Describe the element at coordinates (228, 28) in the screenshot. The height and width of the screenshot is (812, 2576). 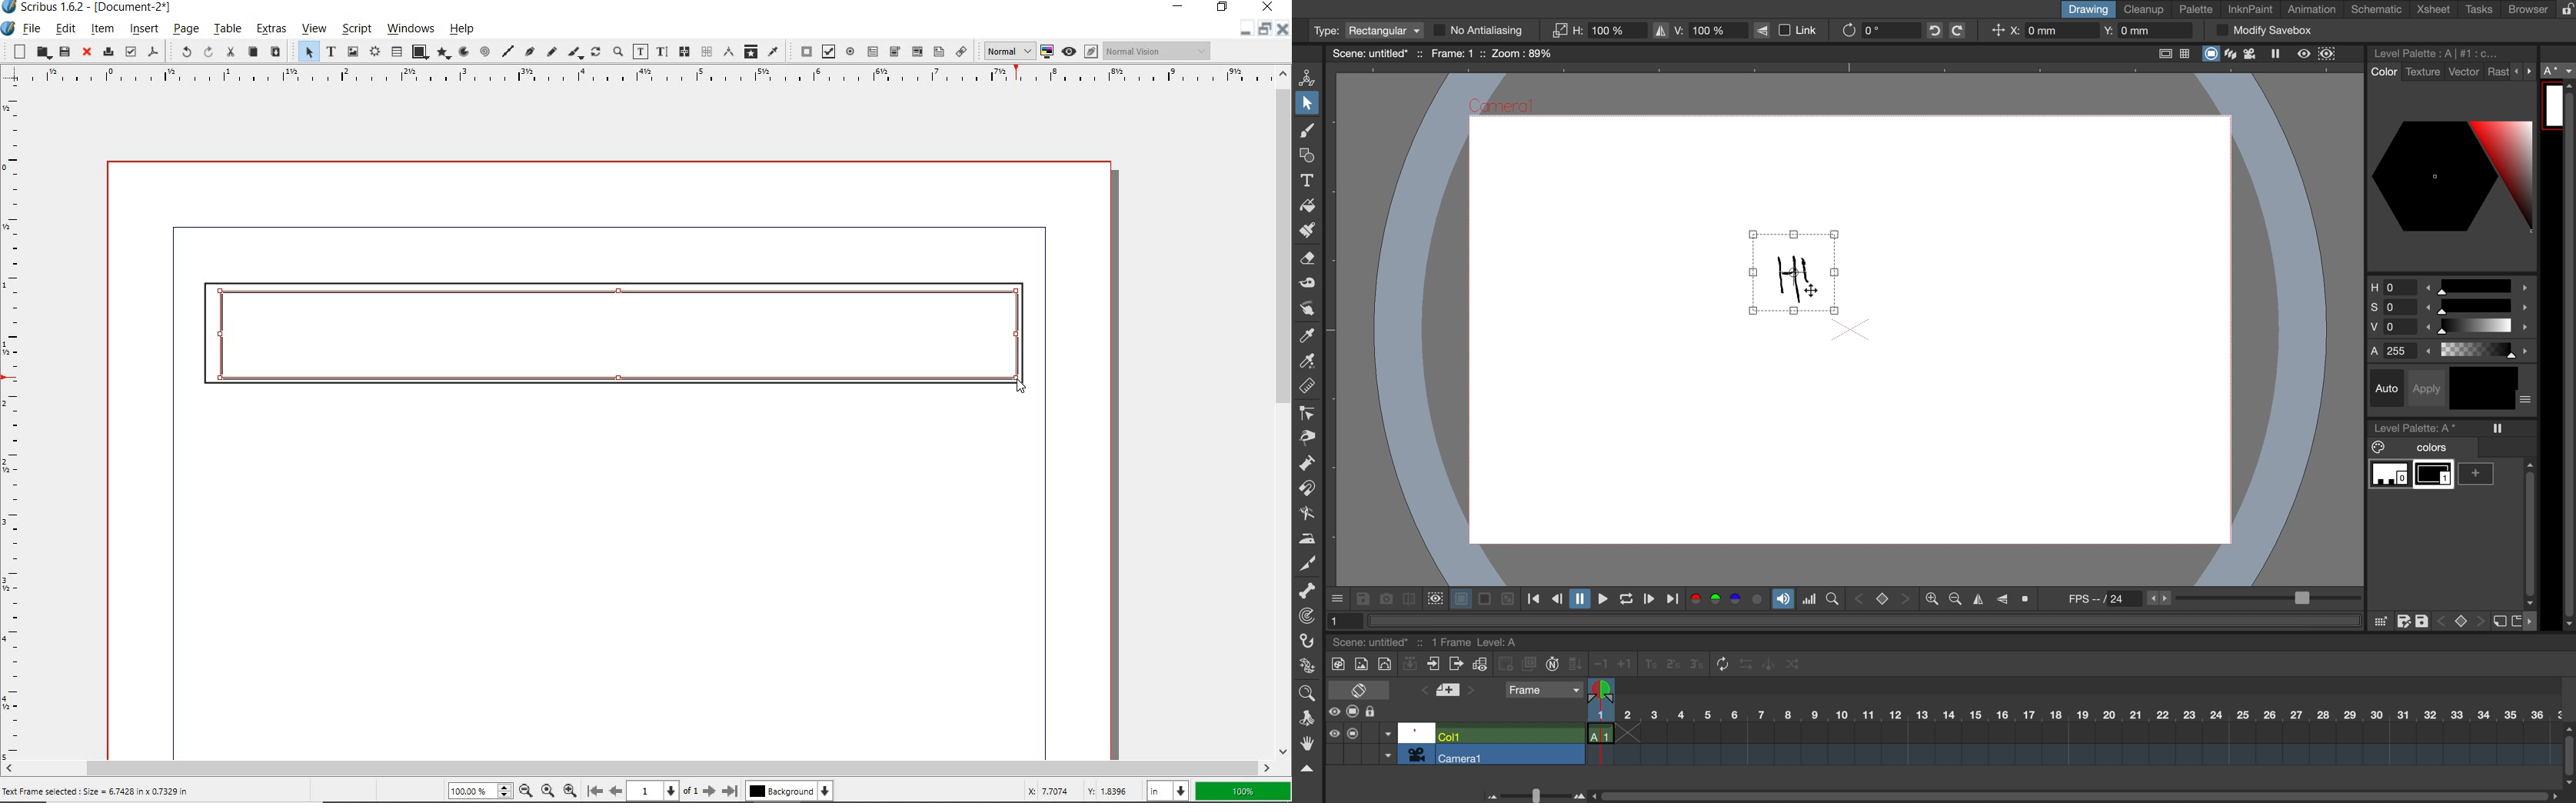
I see `table` at that location.